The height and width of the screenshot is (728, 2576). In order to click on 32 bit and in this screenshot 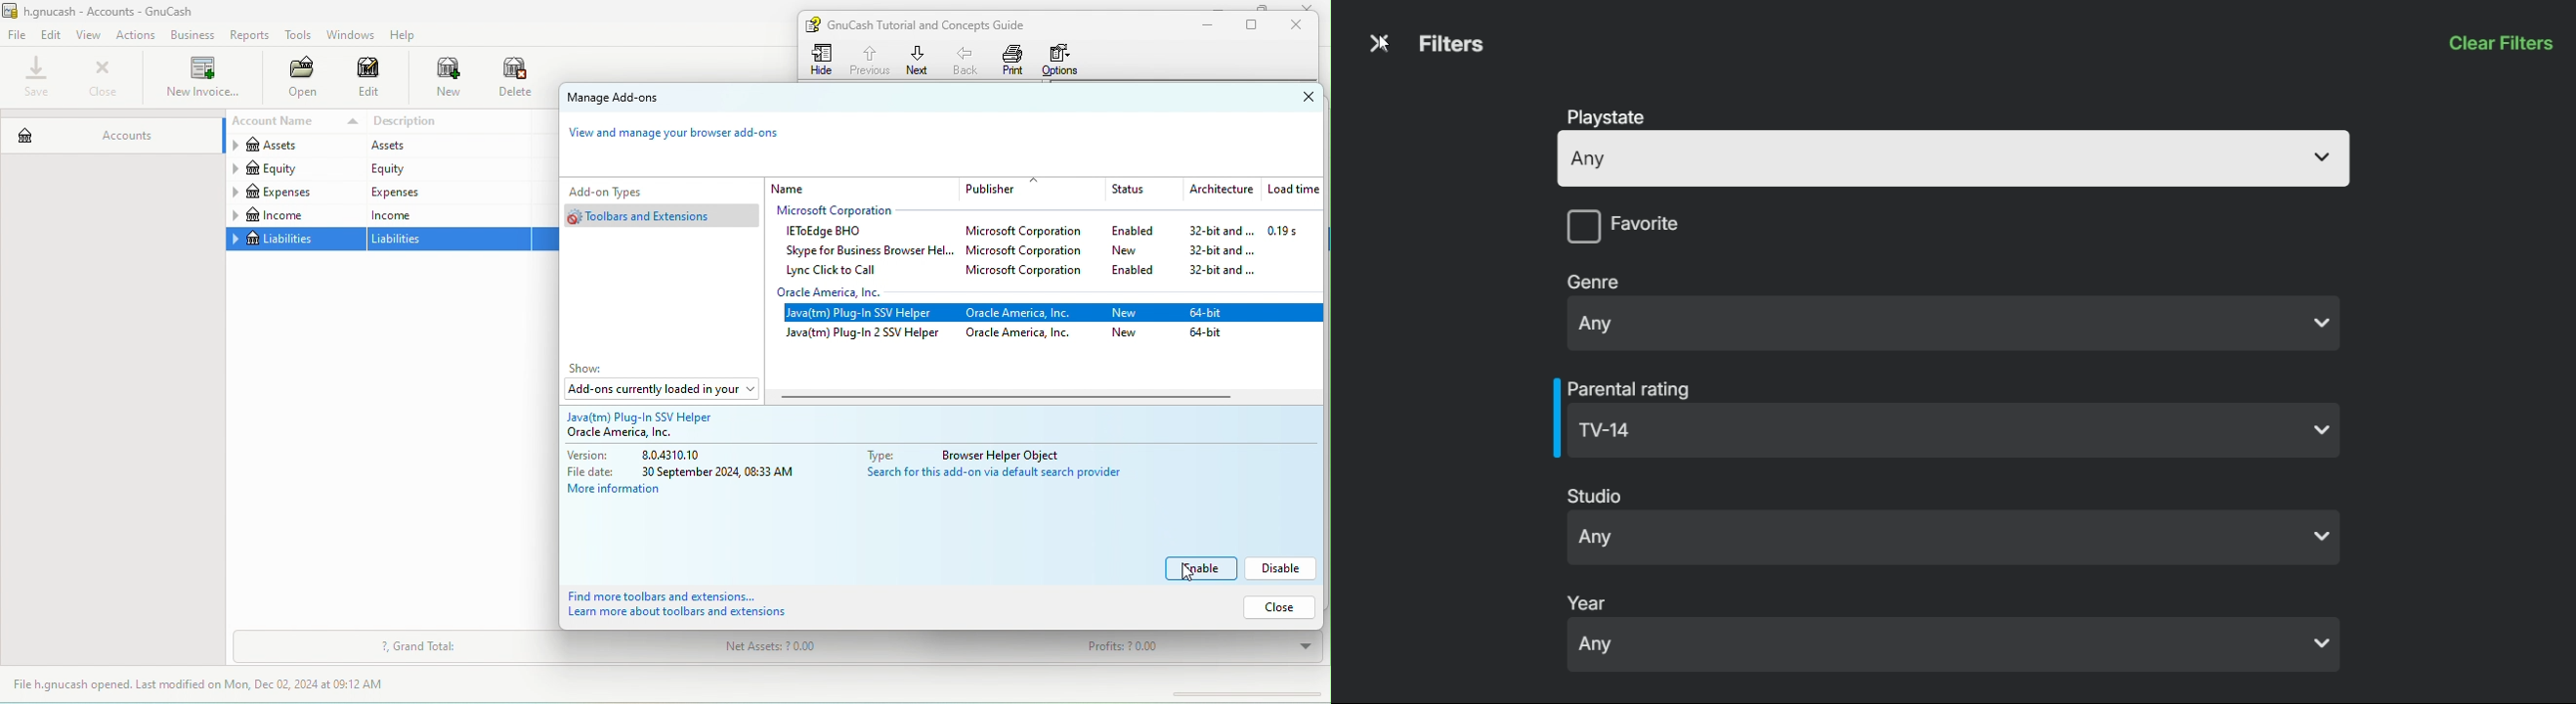, I will do `click(1221, 251)`.